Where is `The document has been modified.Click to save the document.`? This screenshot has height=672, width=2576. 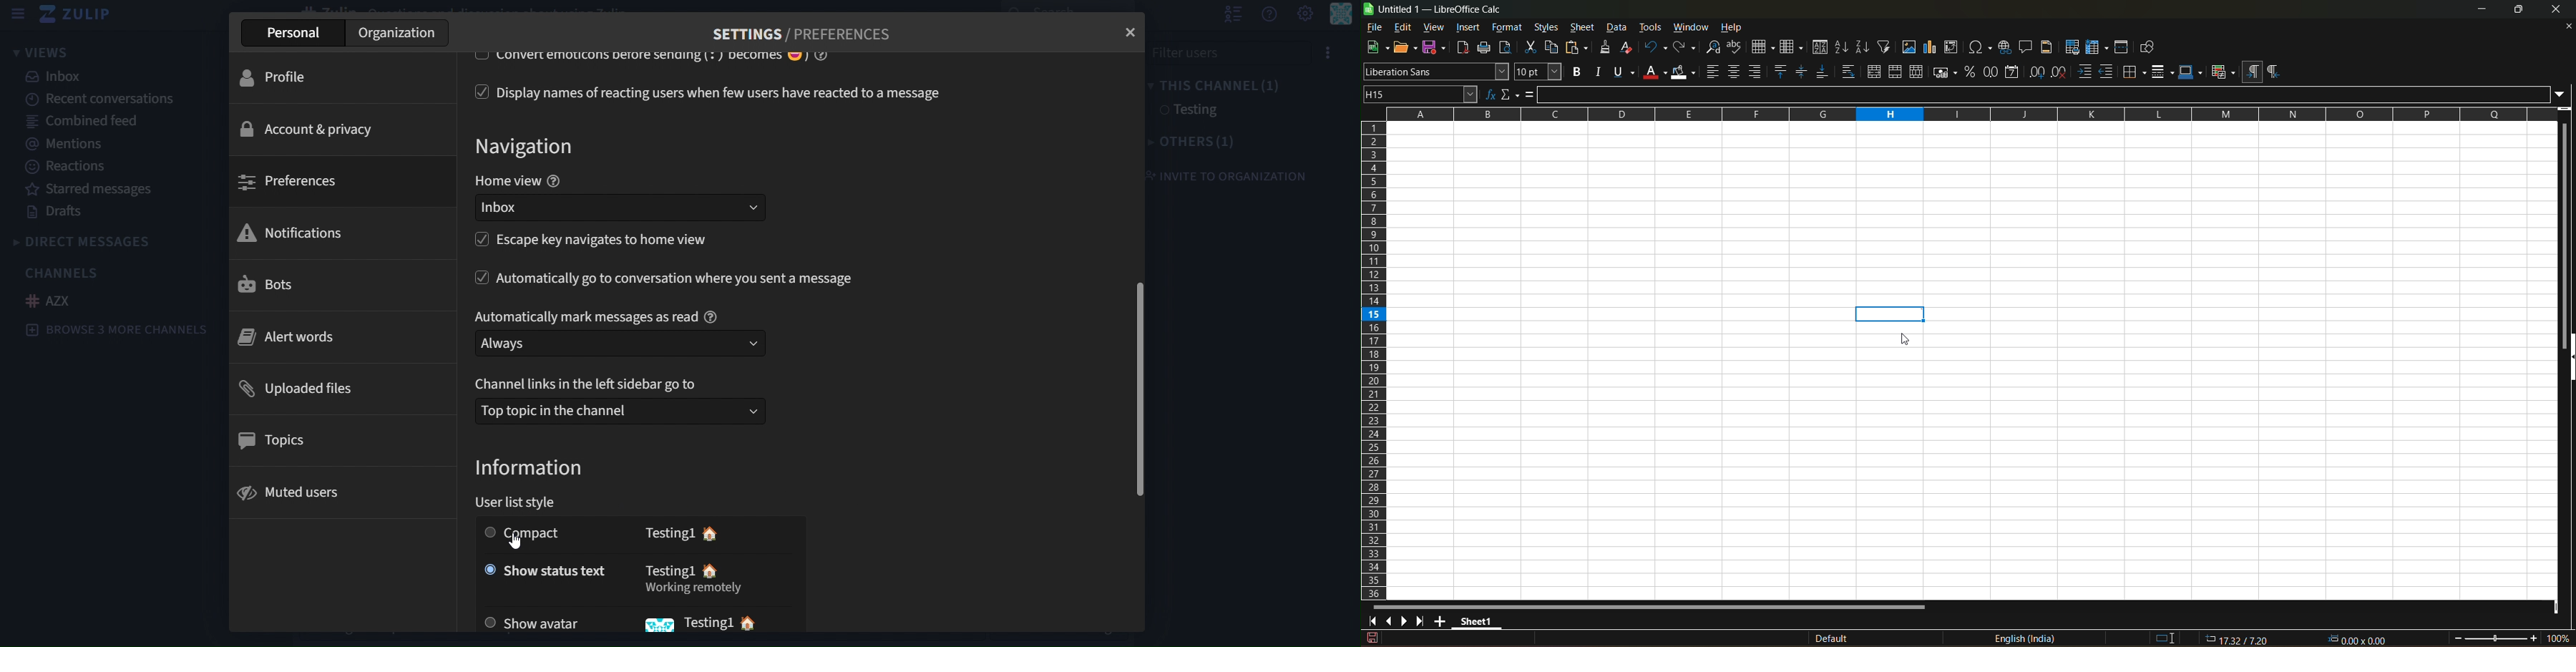 The document has been modified.Click to save the document. is located at coordinates (1554, 638).